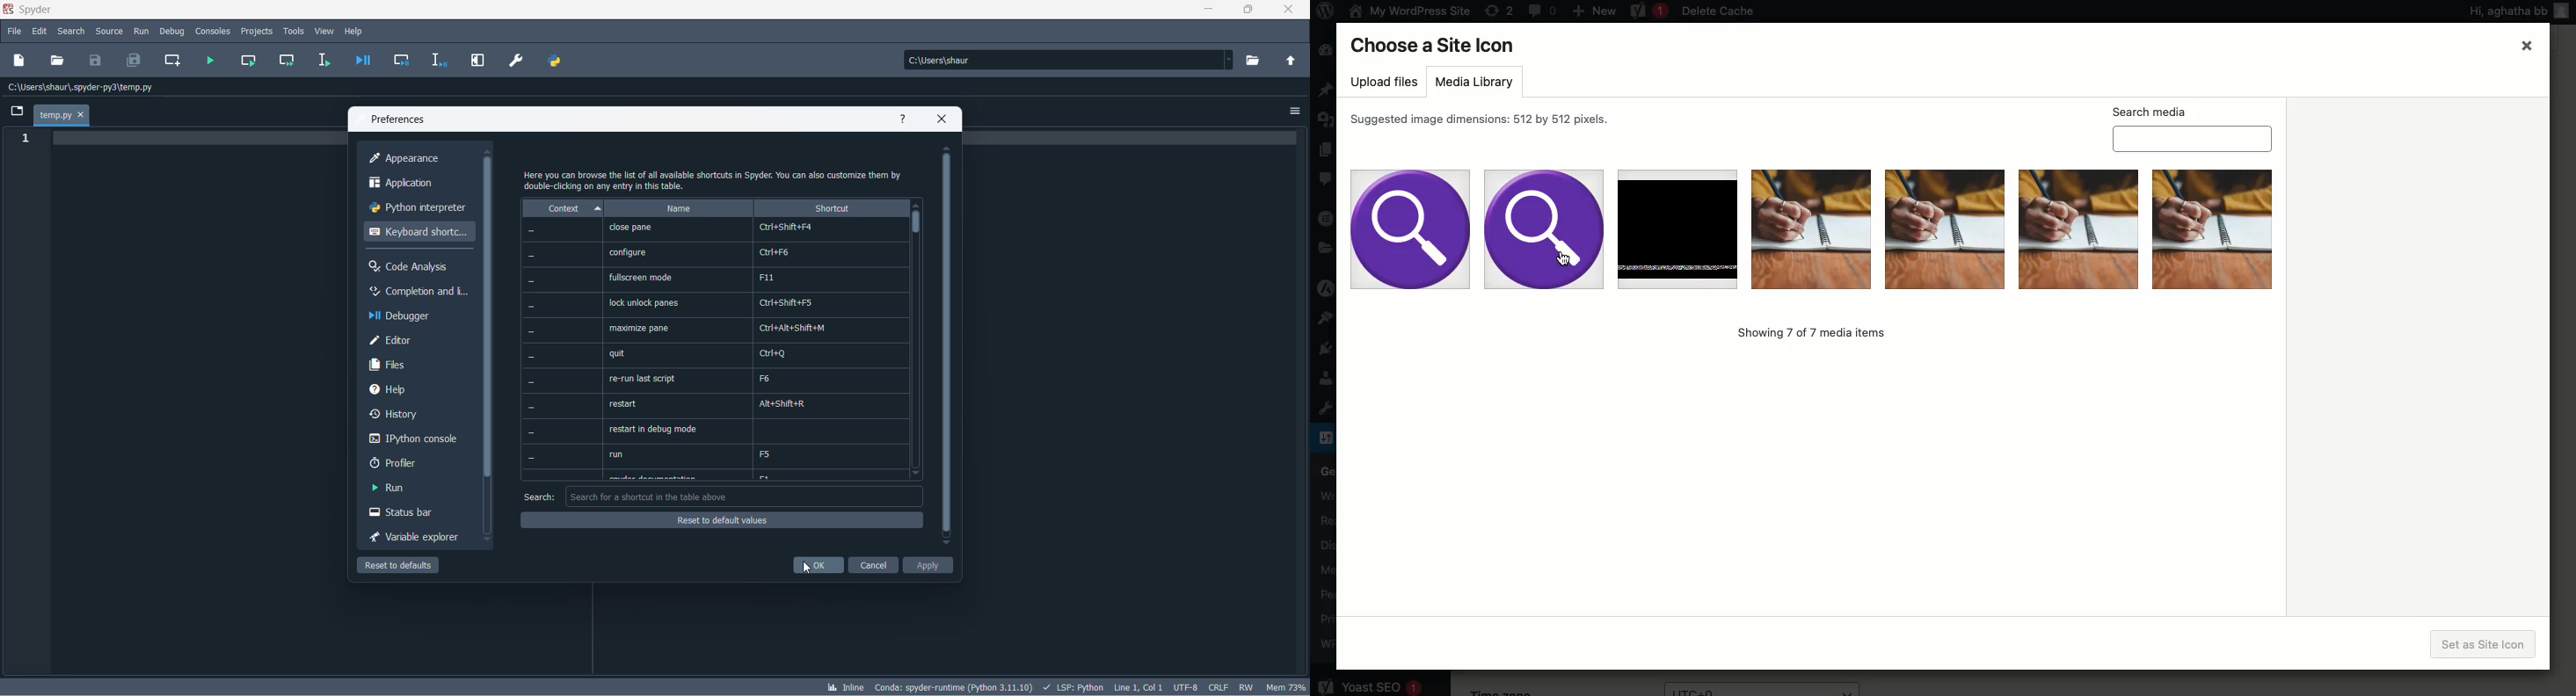 Image resolution: width=2576 pixels, height=700 pixels. What do you see at coordinates (412, 512) in the screenshot?
I see `status bar` at bounding box center [412, 512].